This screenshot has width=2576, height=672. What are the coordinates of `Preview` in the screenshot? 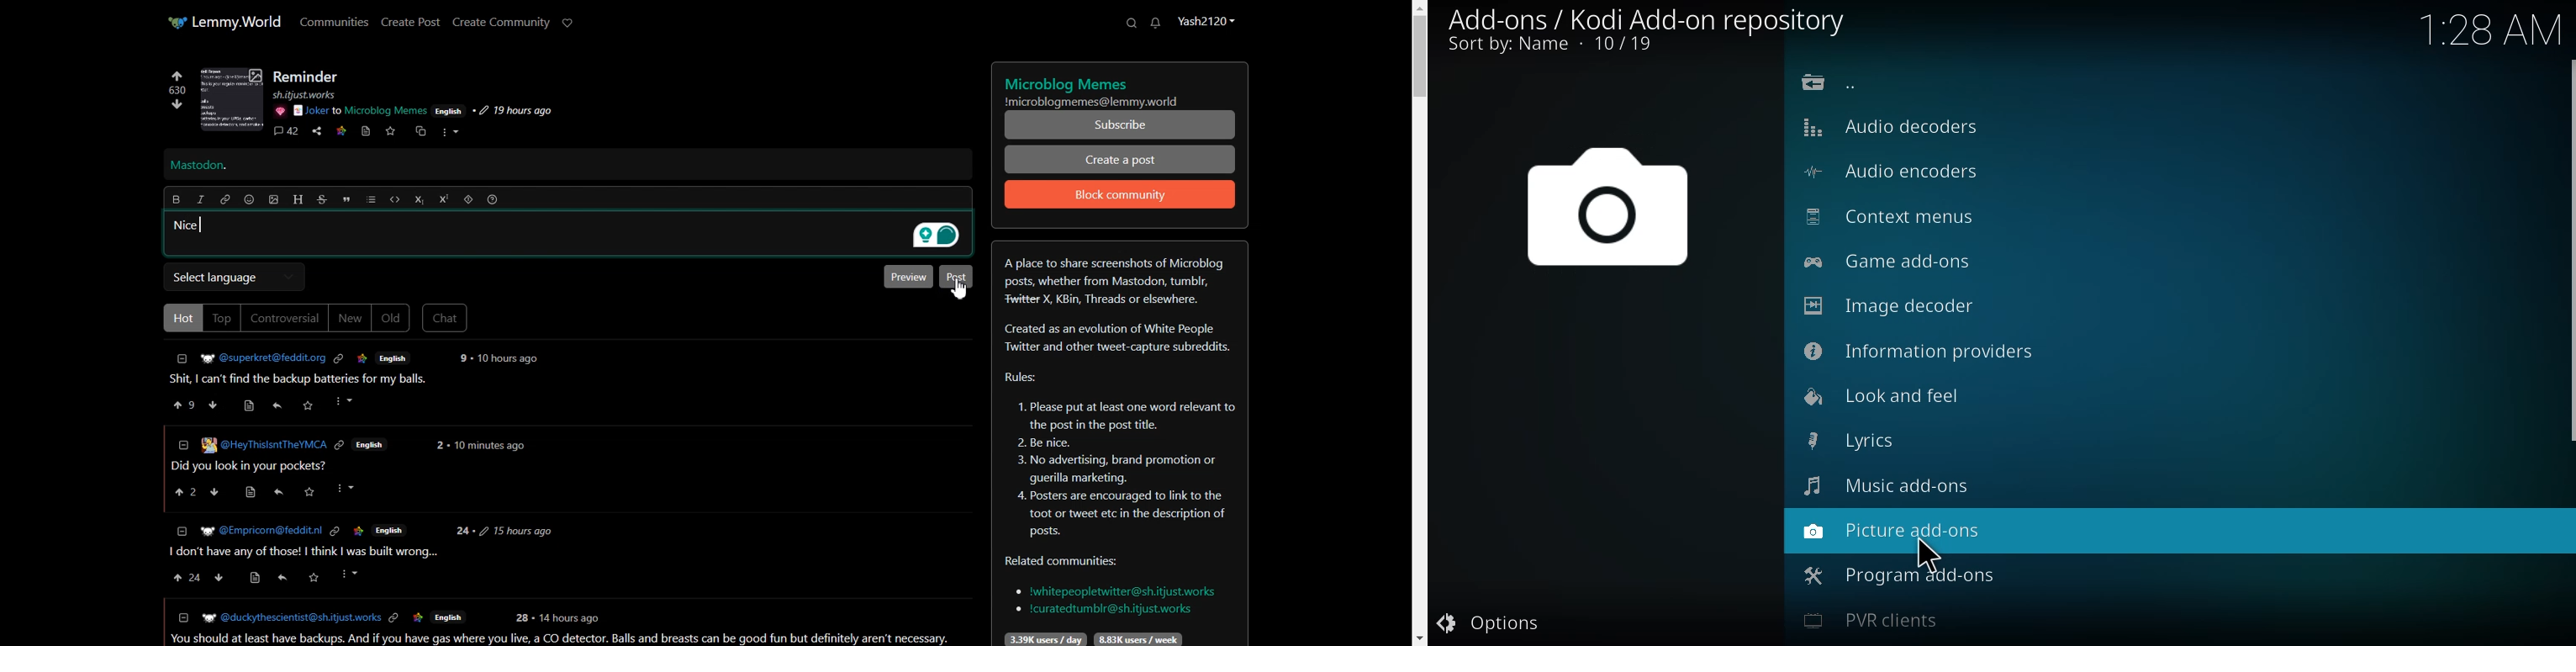 It's located at (907, 276).